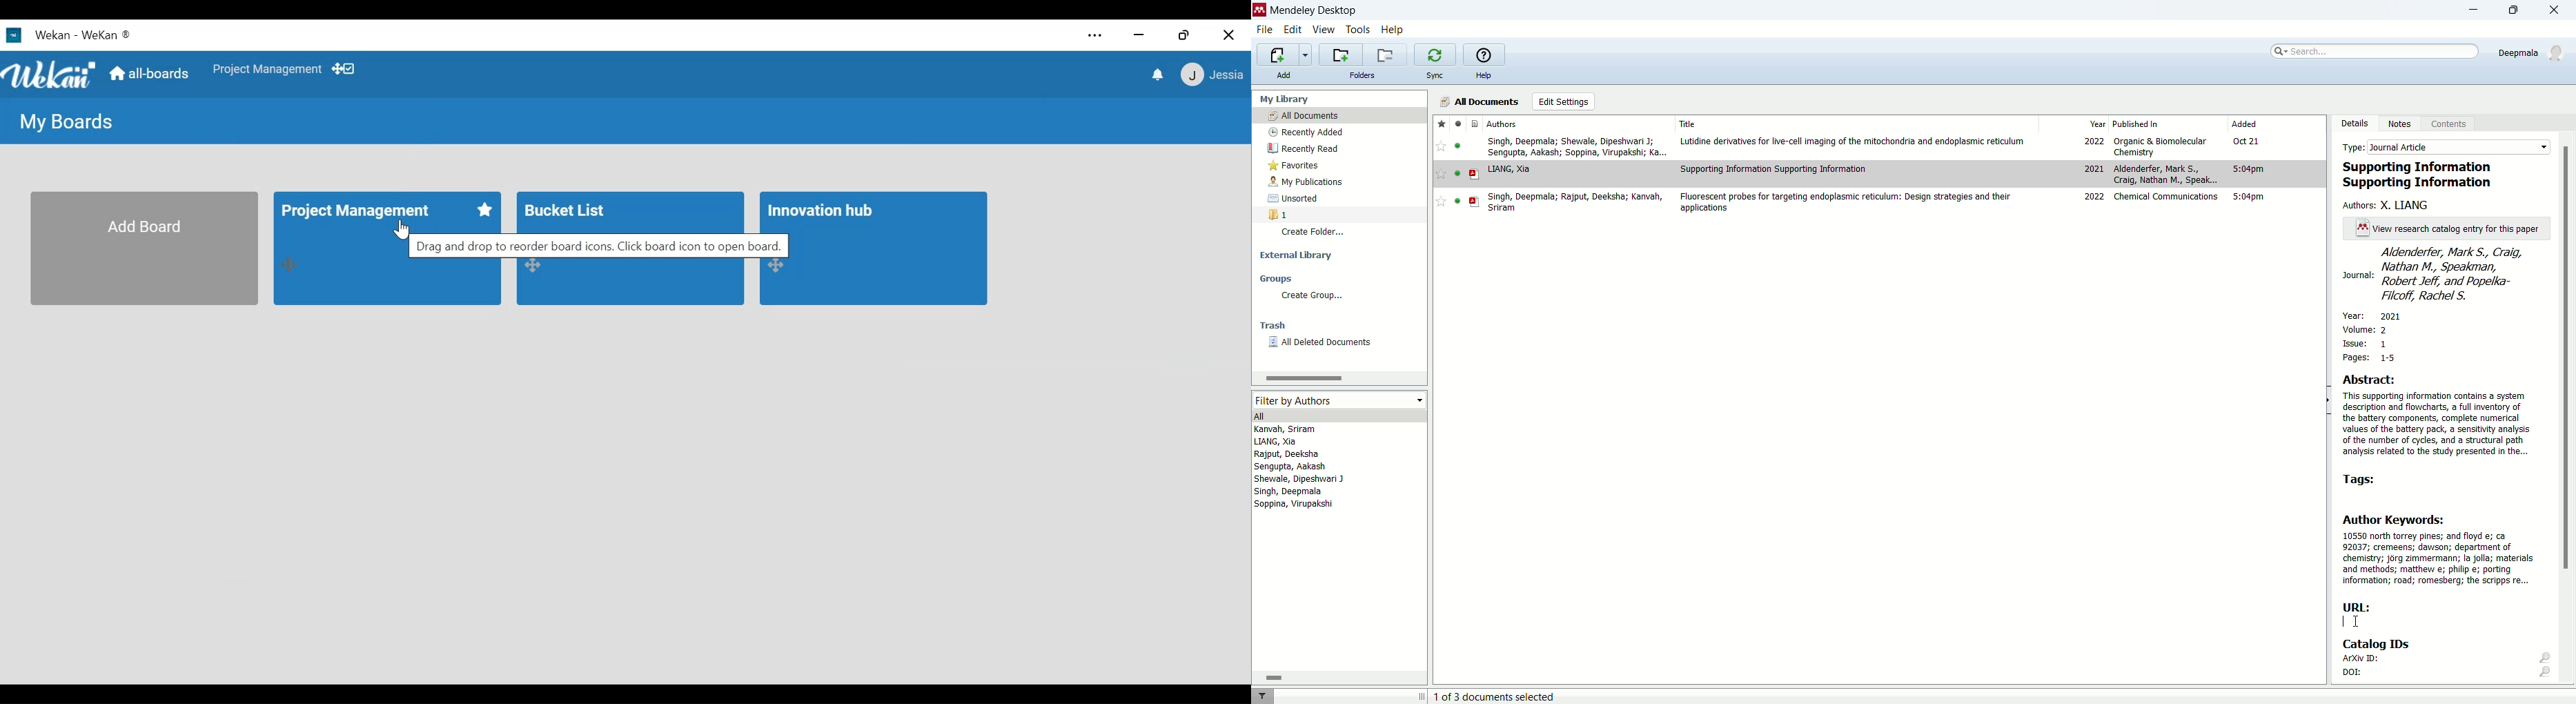 Image resolution: width=2576 pixels, height=728 pixels. Describe the element at coordinates (403, 227) in the screenshot. I see `Cursor` at that location.